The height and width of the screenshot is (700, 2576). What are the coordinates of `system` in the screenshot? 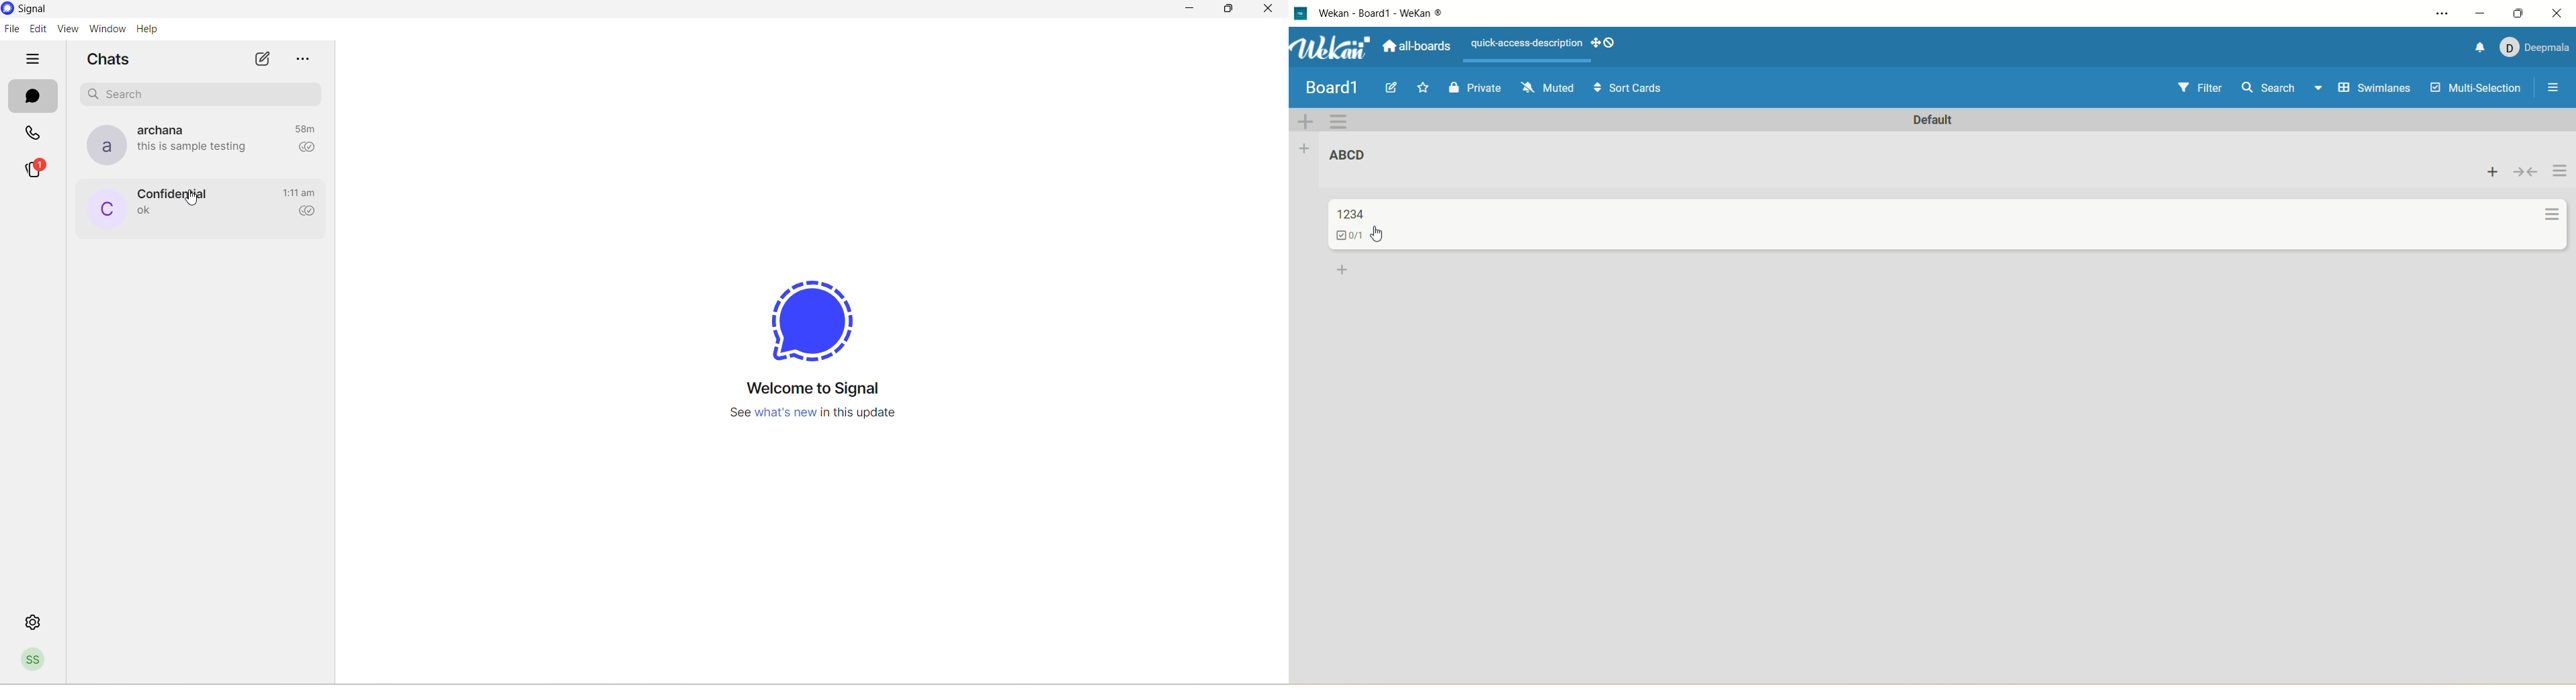 It's located at (48, 10).